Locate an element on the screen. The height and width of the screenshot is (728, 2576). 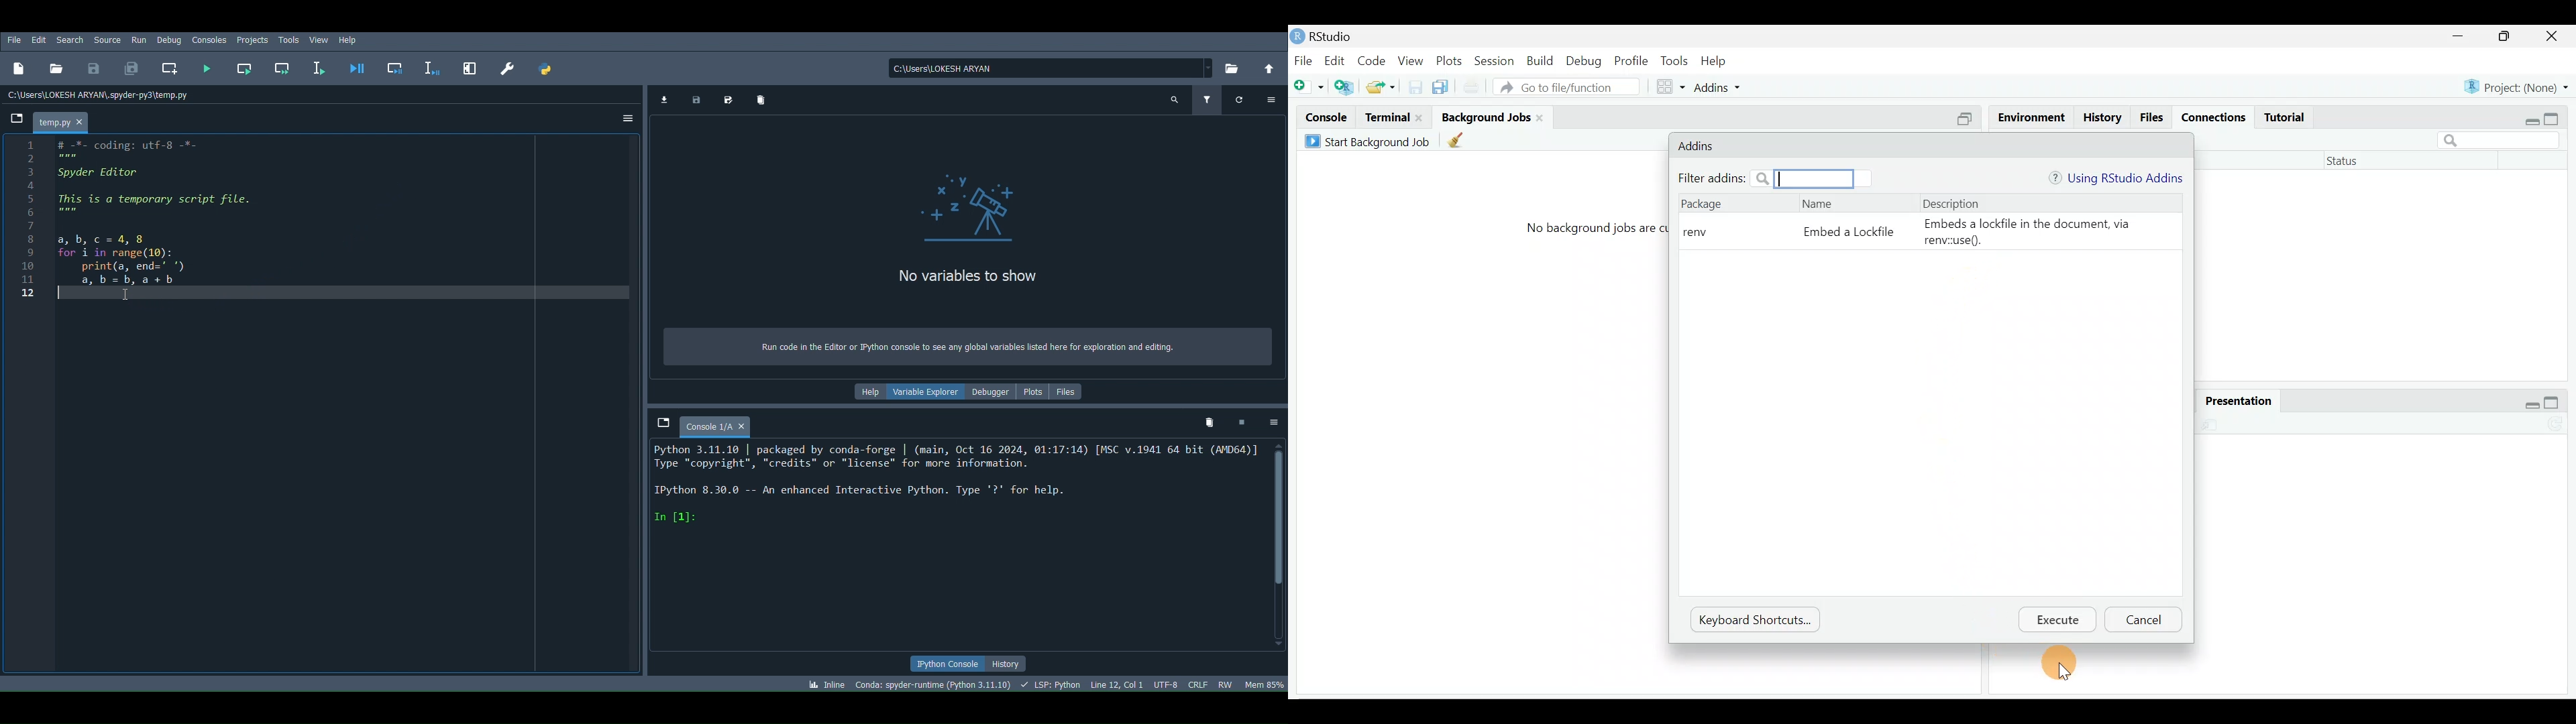
Create new cell at the current line (Ctrl + 2) is located at coordinates (170, 69).